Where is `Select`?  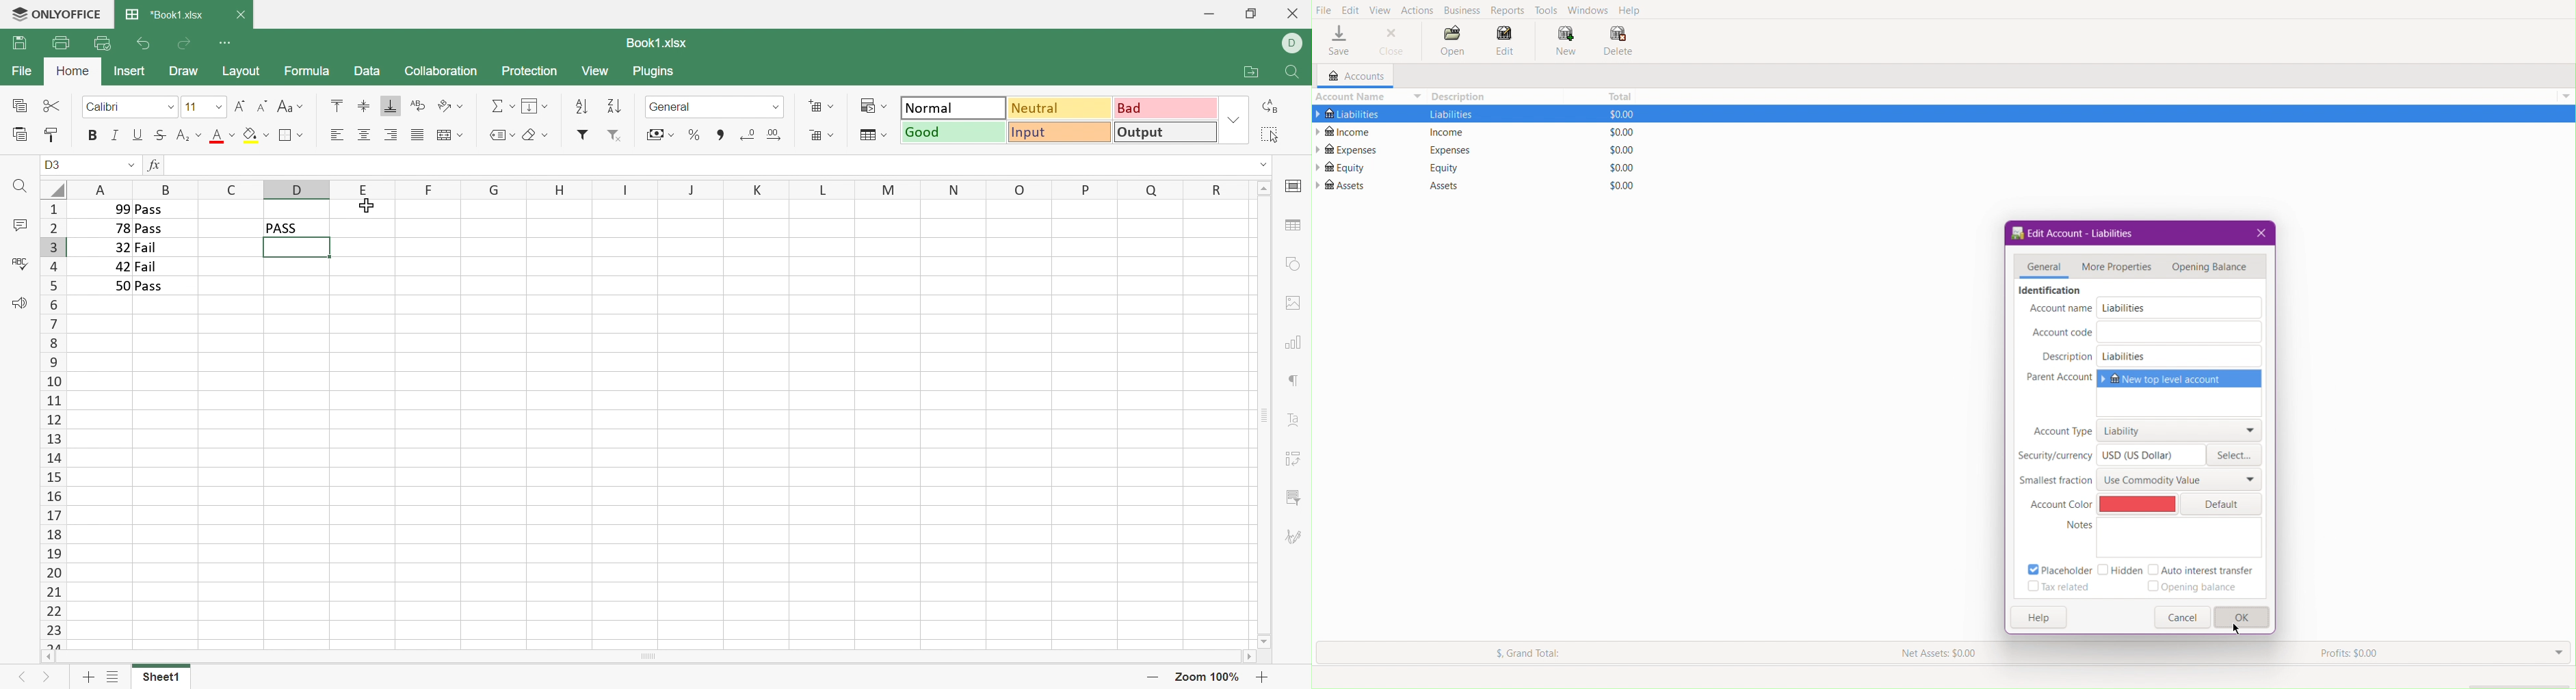 Select is located at coordinates (2235, 456).